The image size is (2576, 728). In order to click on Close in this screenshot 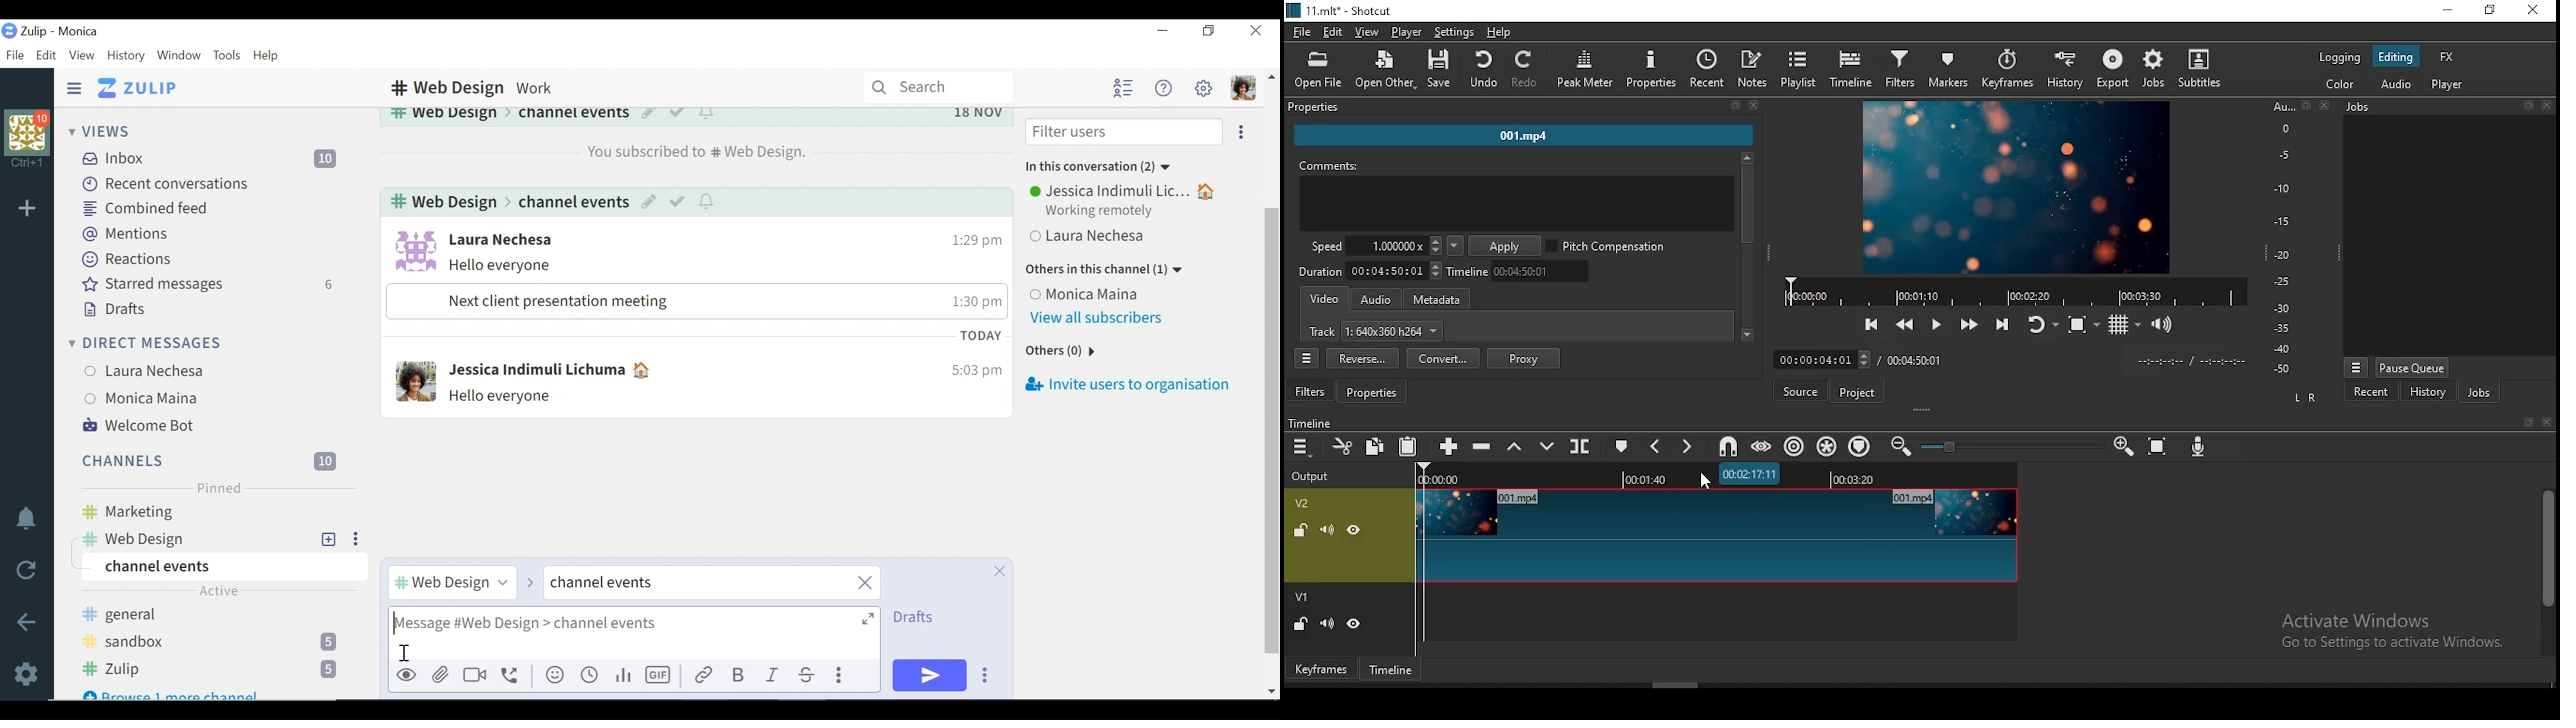, I will do `click(998, 571)`.